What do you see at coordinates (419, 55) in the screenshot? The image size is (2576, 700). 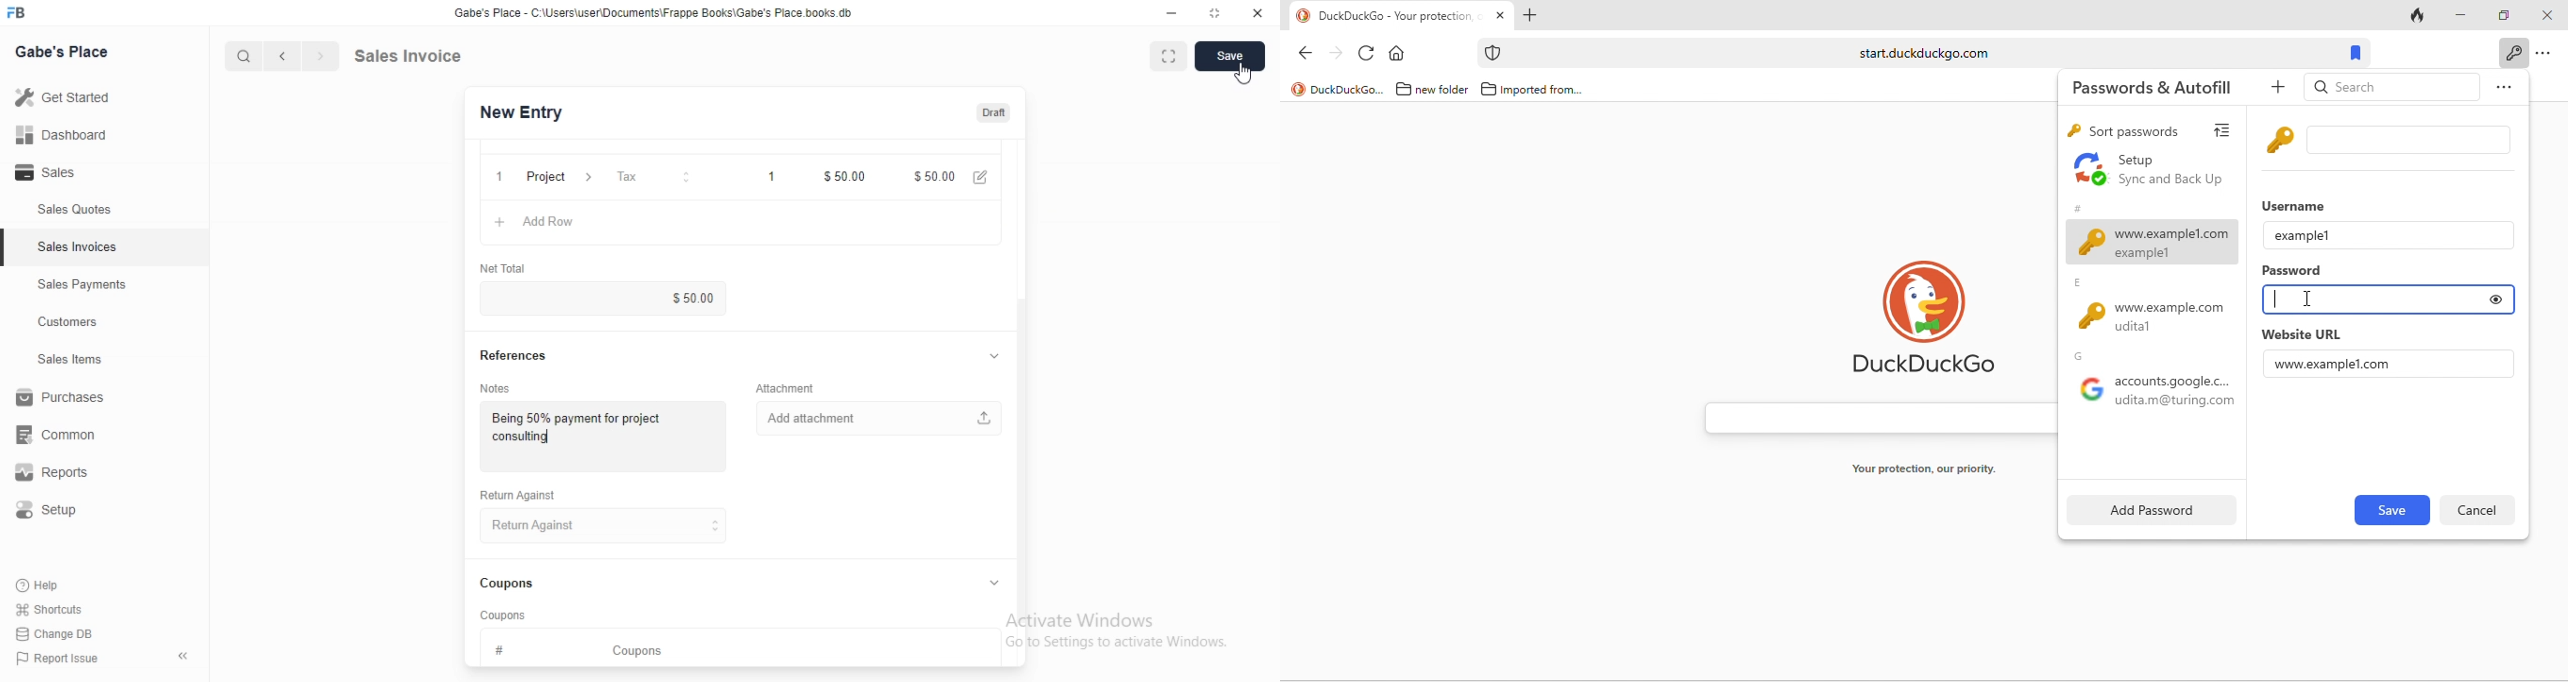 I see `Sales Invoice` at bounding box center [419, 55].